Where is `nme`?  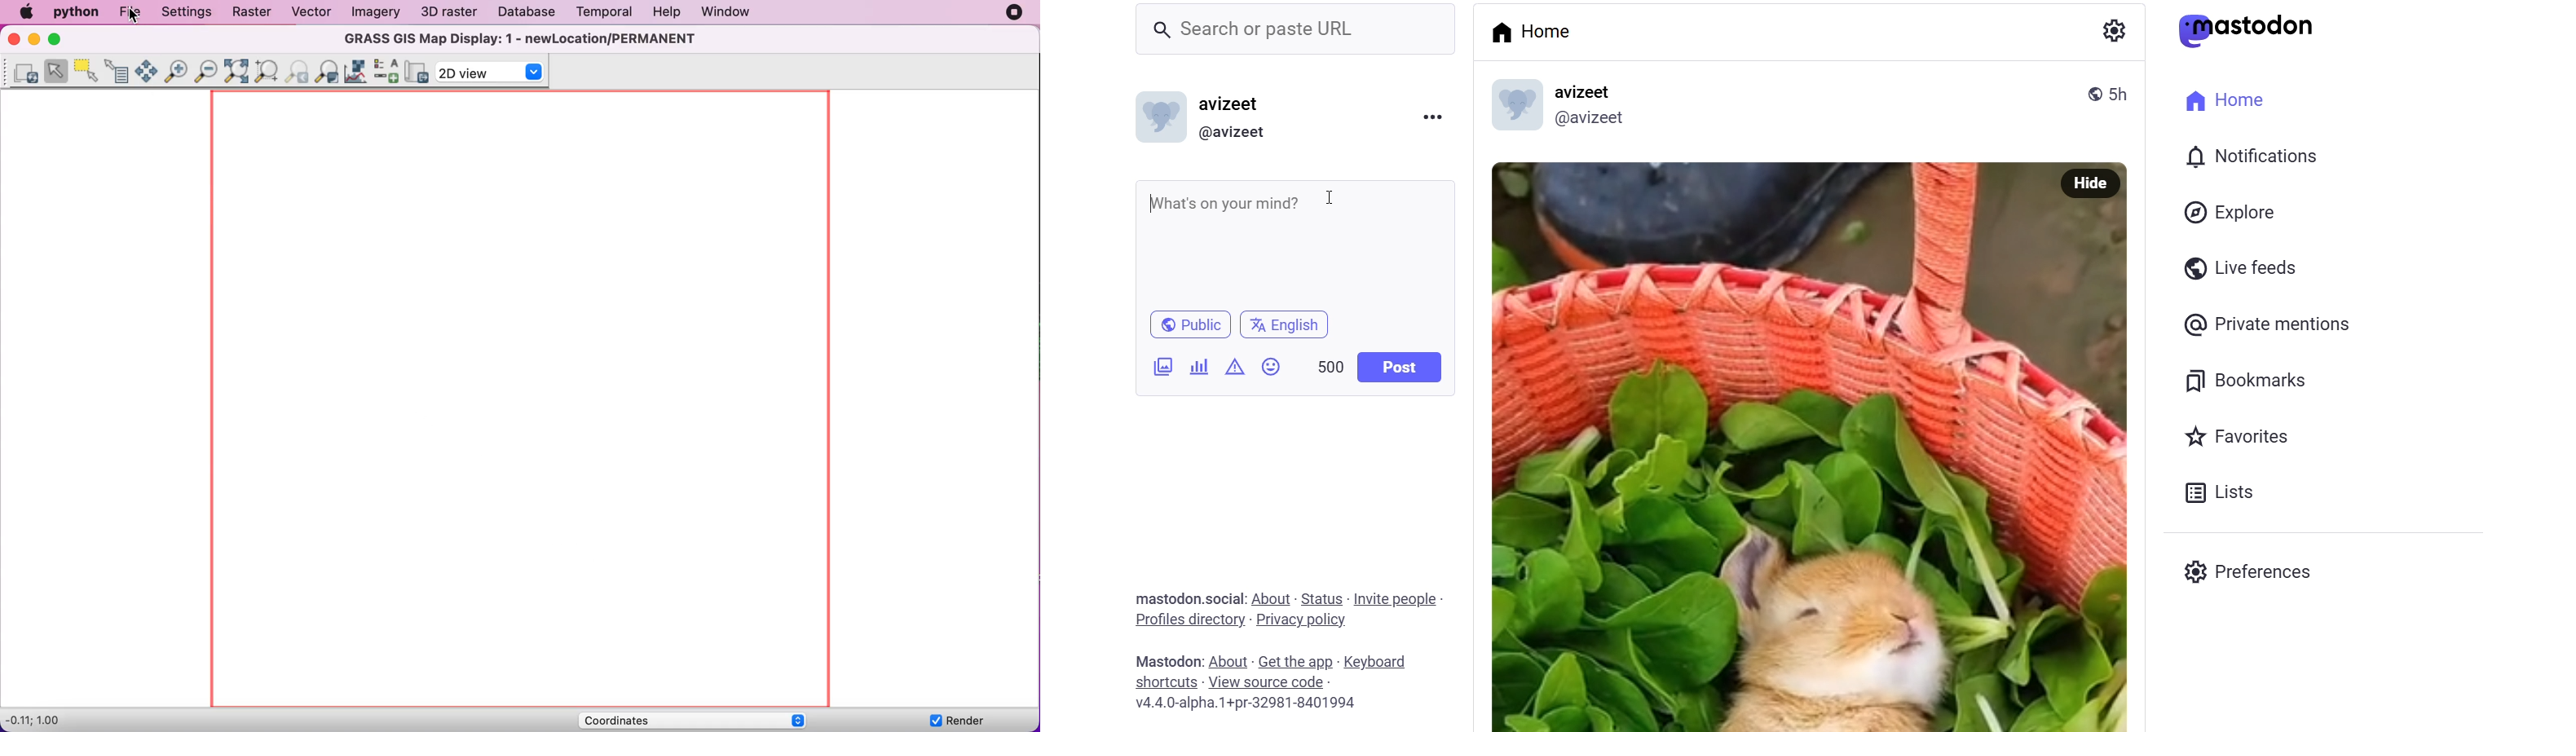
nme is located at coordinates (1236, 104).